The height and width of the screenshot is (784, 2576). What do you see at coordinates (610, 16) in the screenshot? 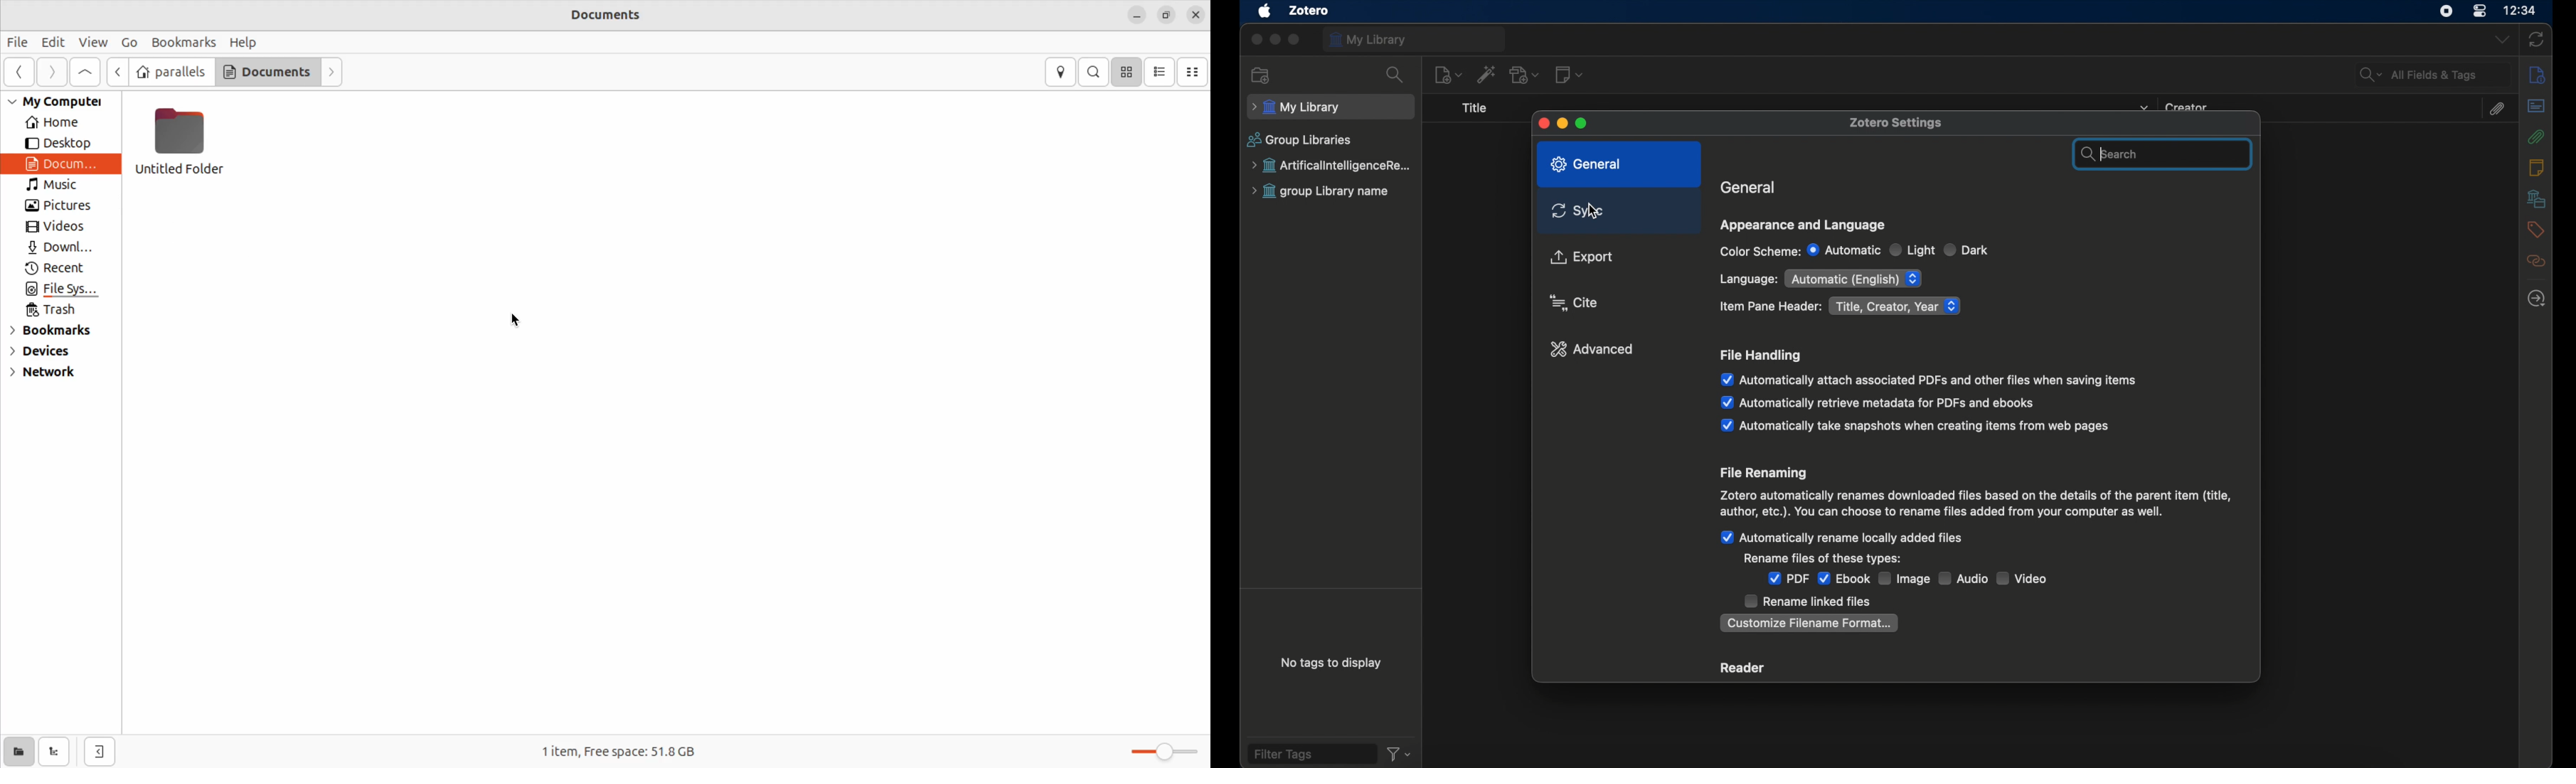
I see `Documents` at bounding box center [610, 16].